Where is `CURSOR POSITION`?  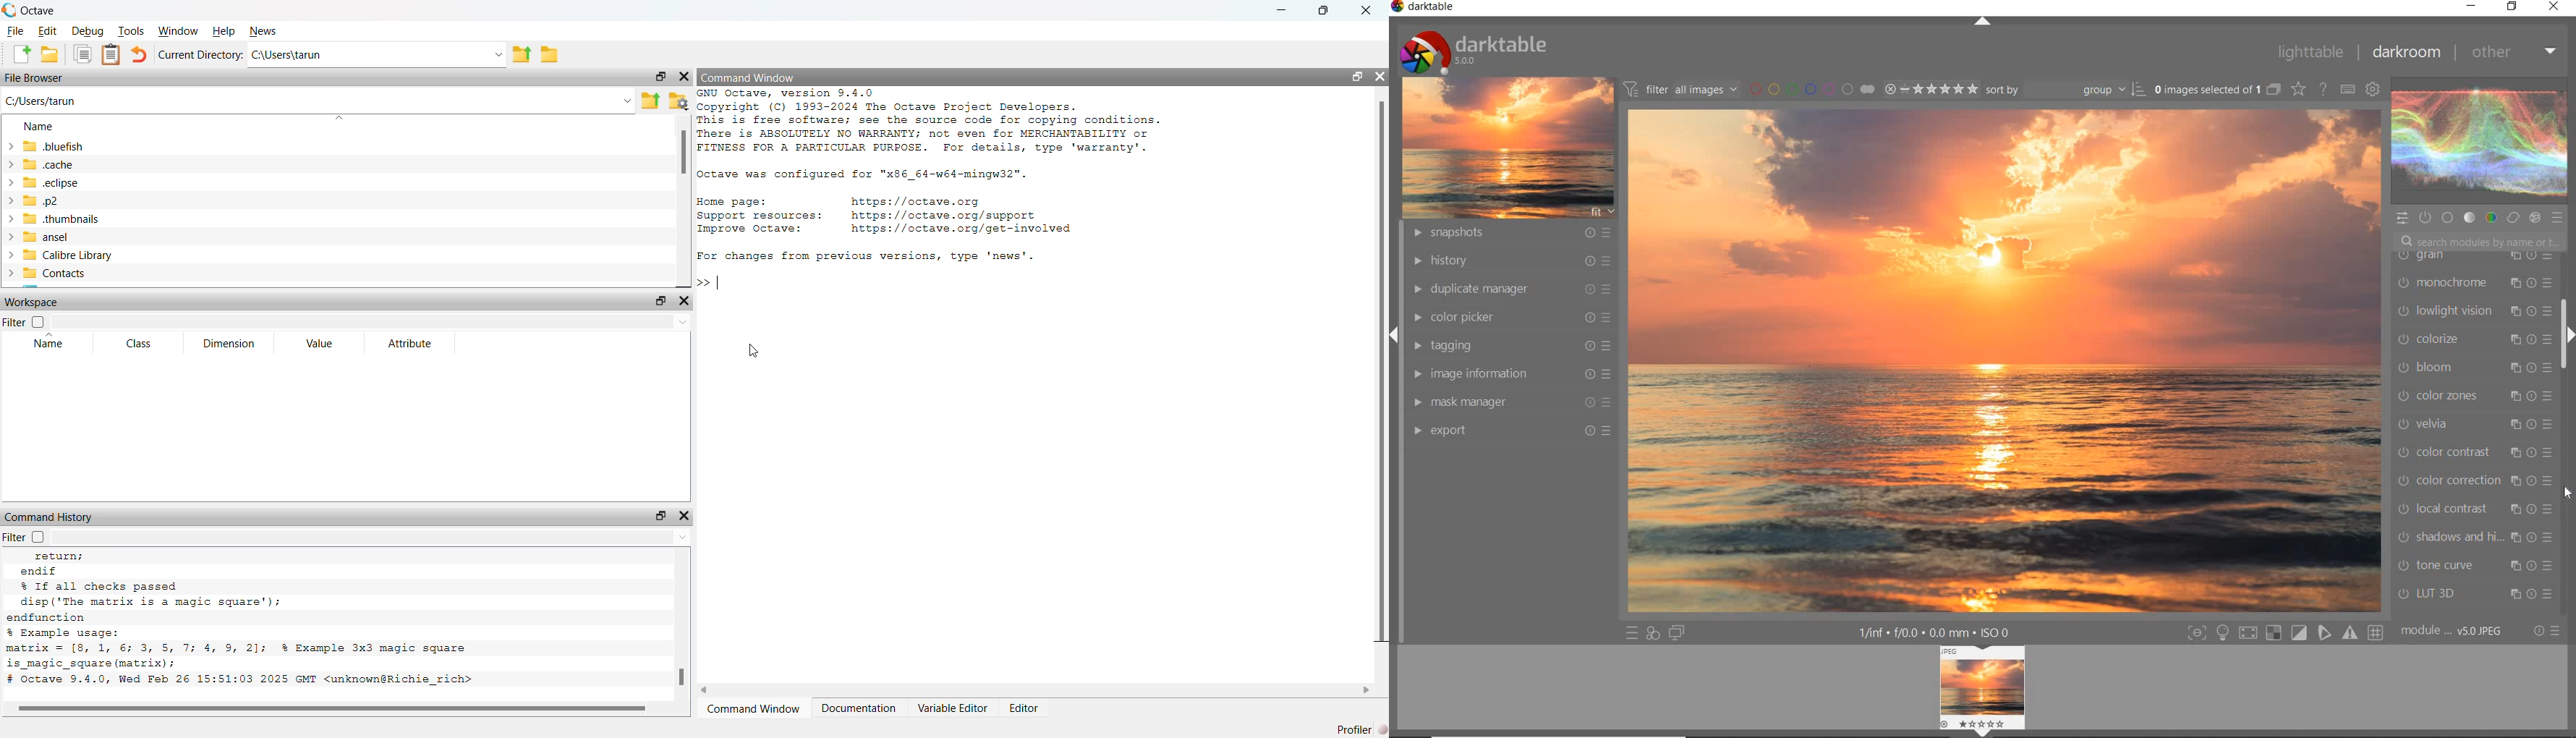 CURSOR POSITION is located at coordinates (2569, 494).